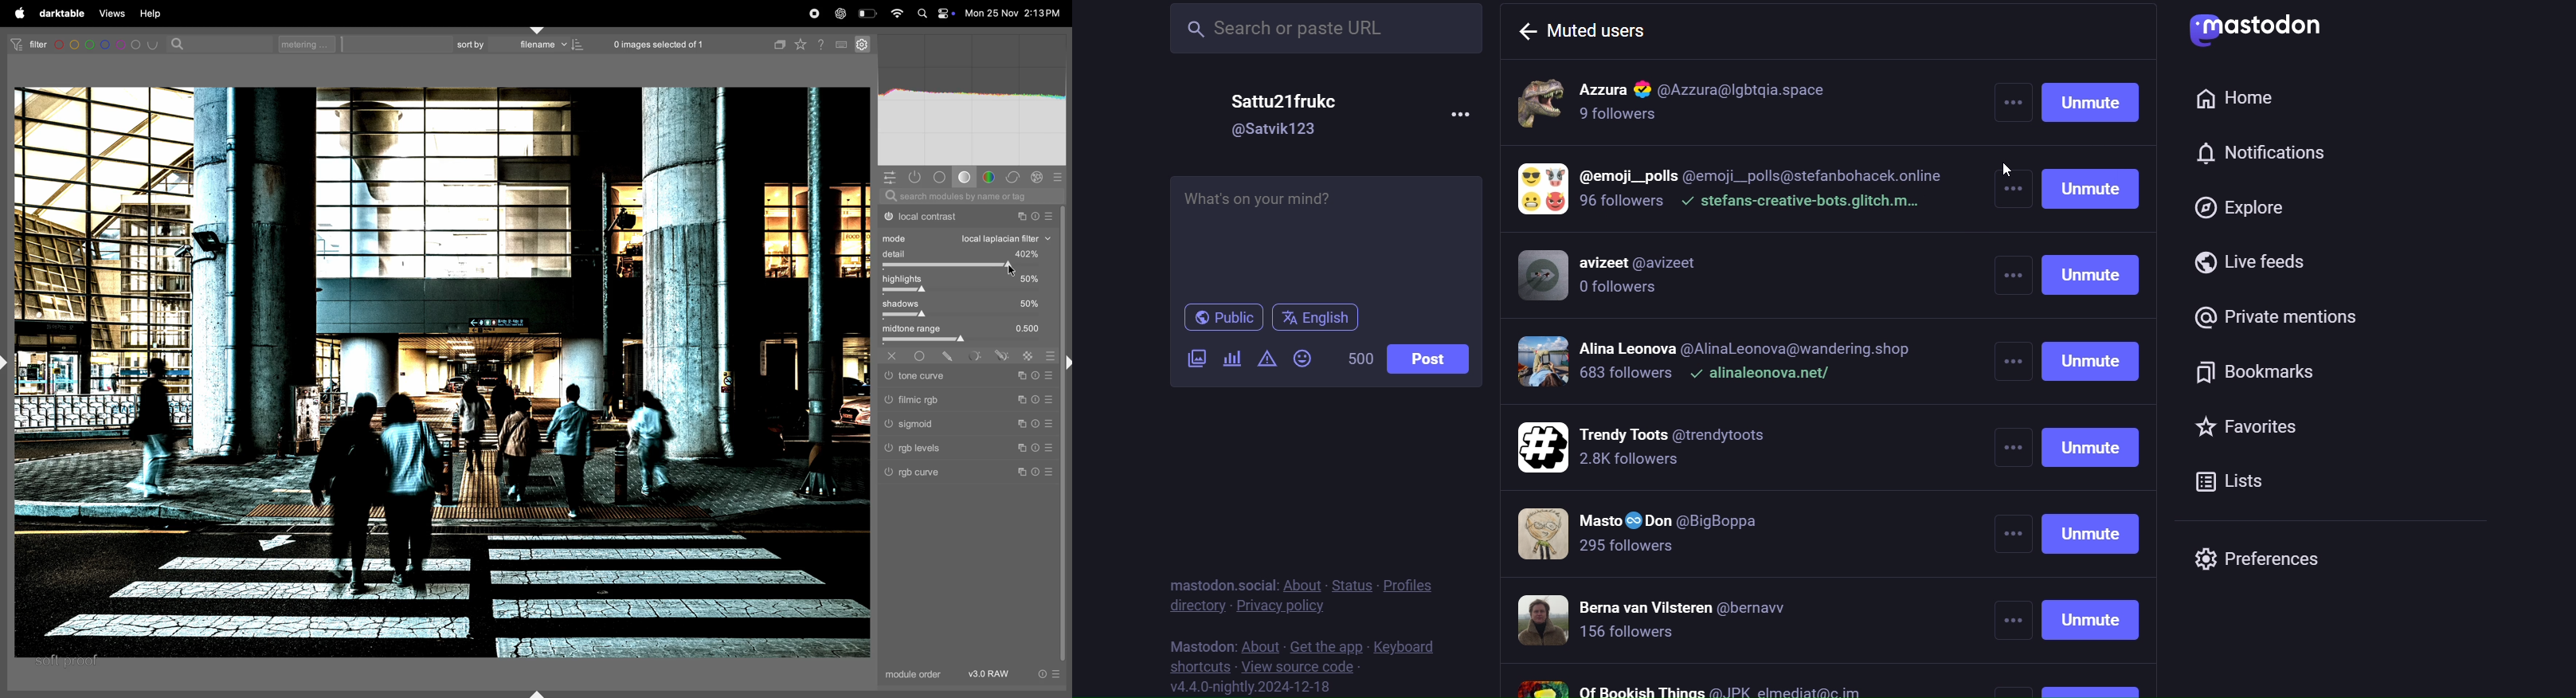  What do you see at coordinates (311, 44) in the screenshot?
I see `metering` at bounding box center [311, 44].